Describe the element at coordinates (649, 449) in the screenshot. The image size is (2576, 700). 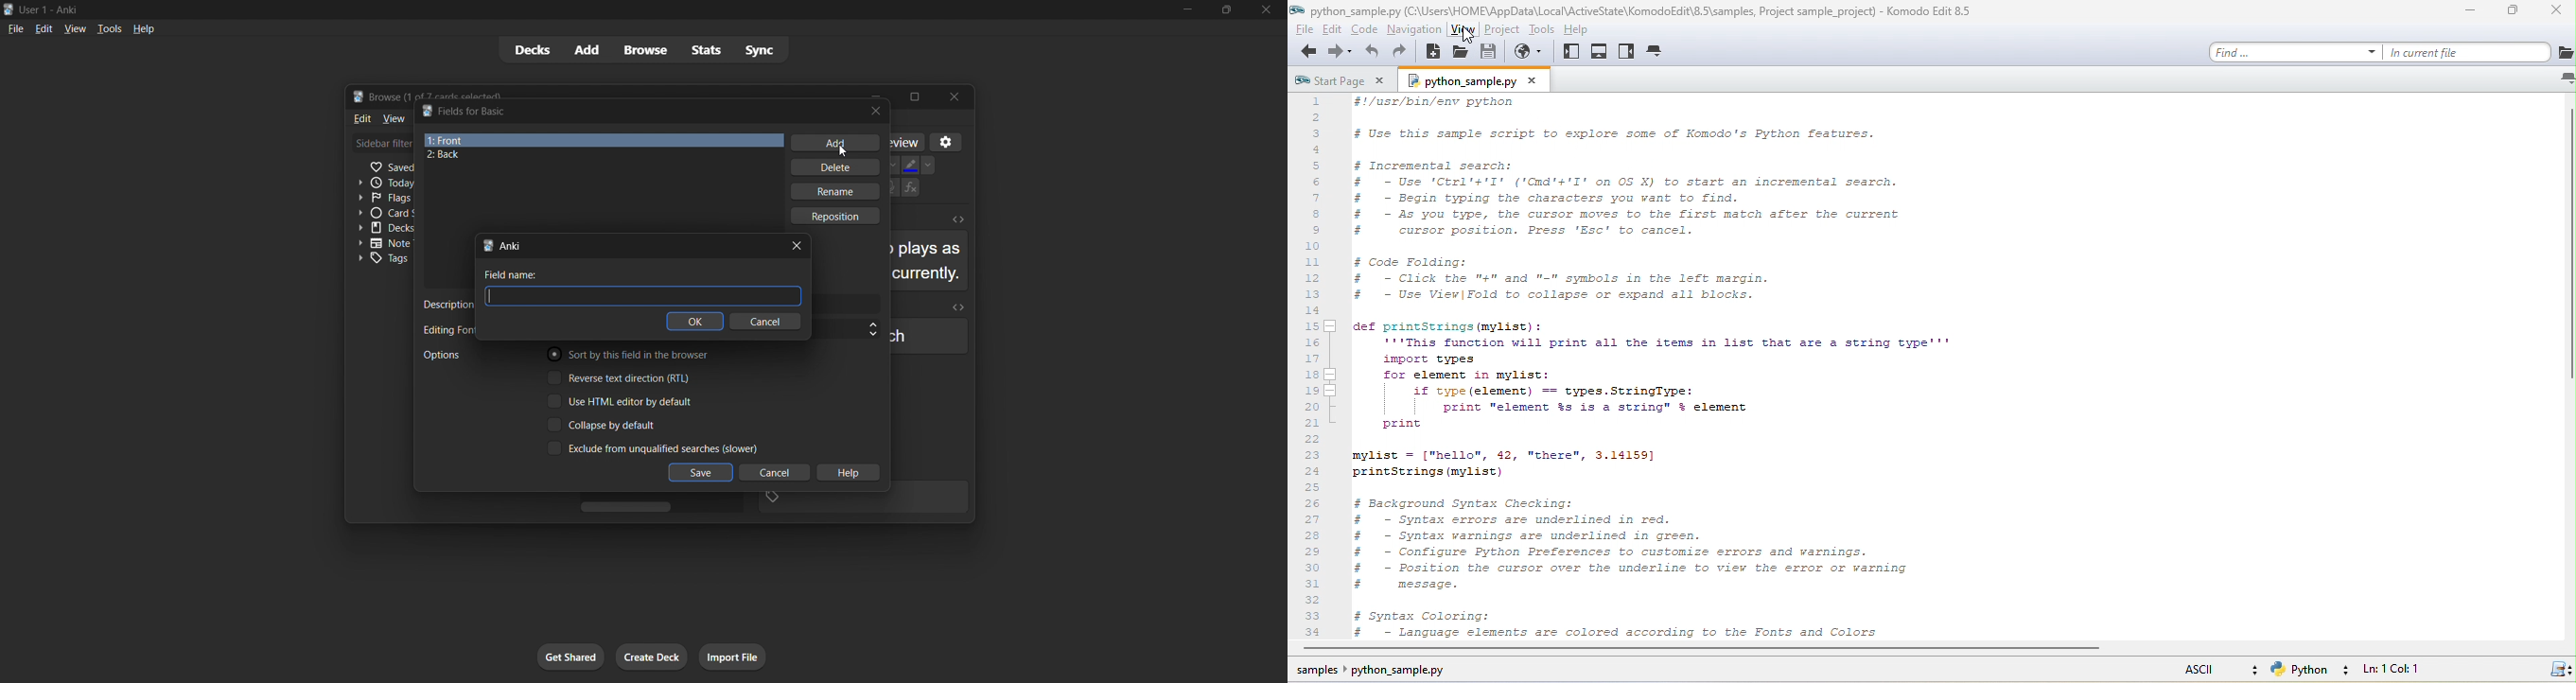
I see `Exclude from unqualified searches(slower)` at that location.